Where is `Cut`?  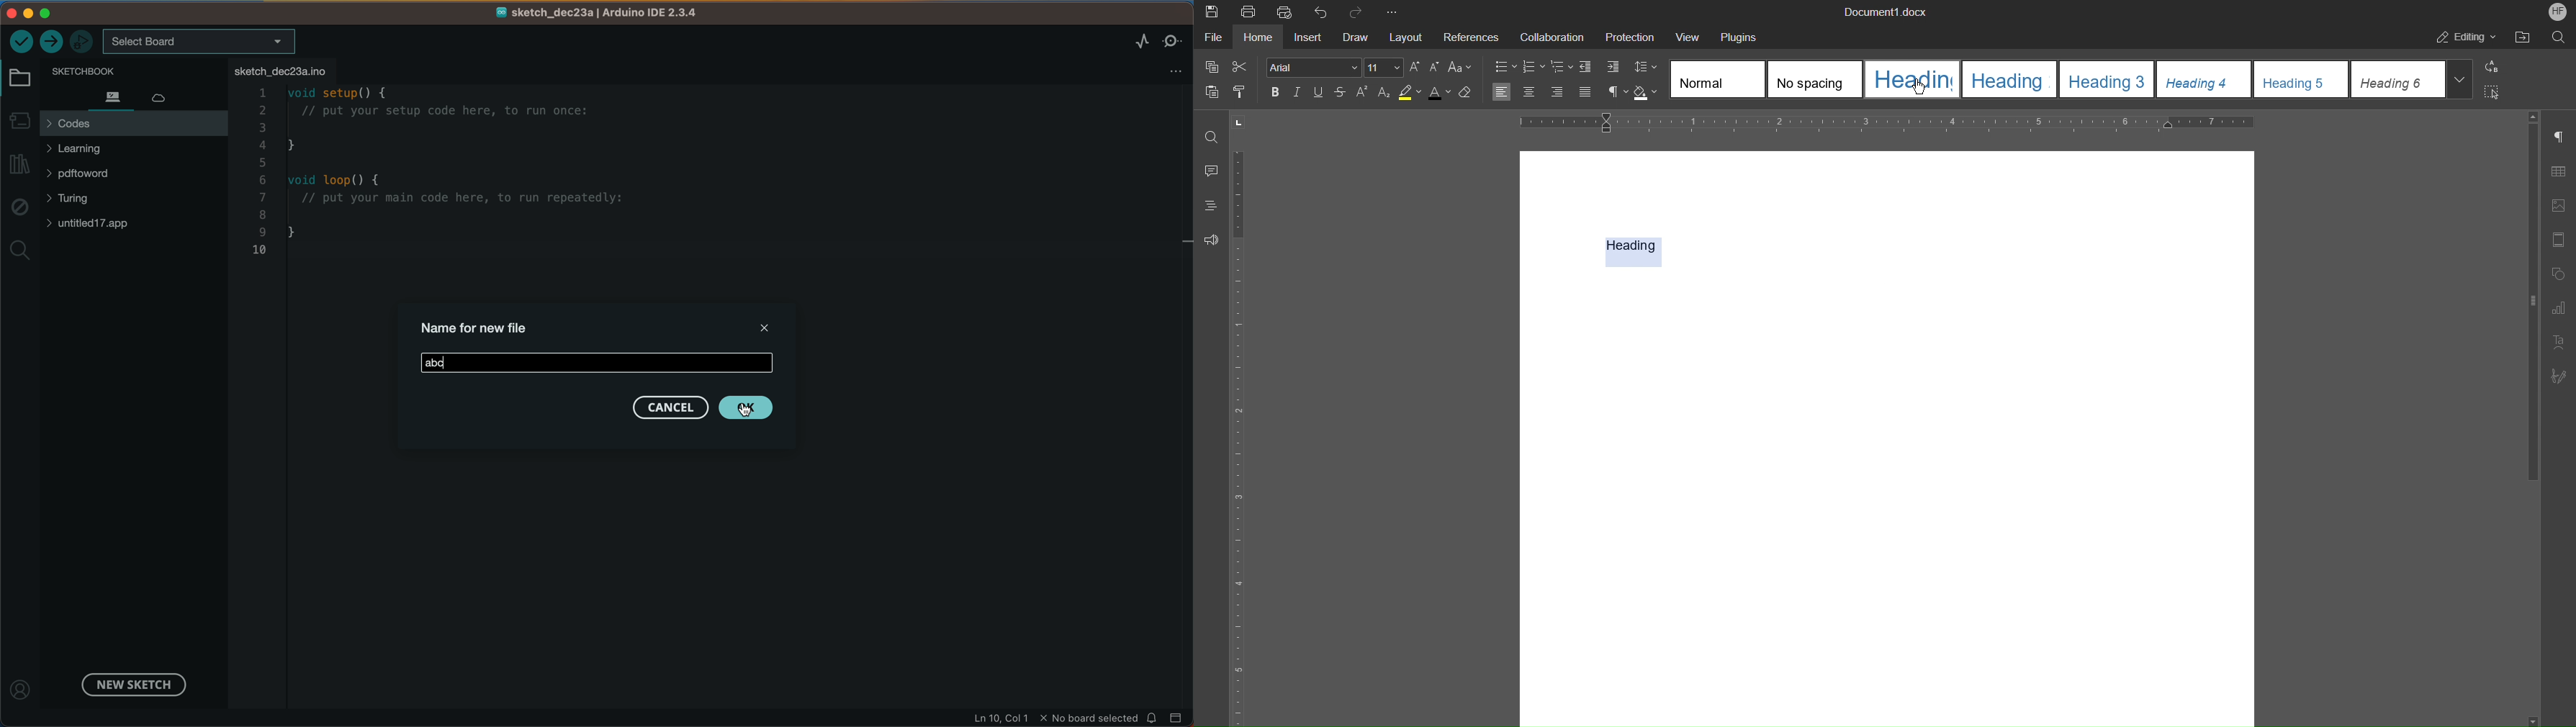
Cut is located at coordinates (1244, 64).